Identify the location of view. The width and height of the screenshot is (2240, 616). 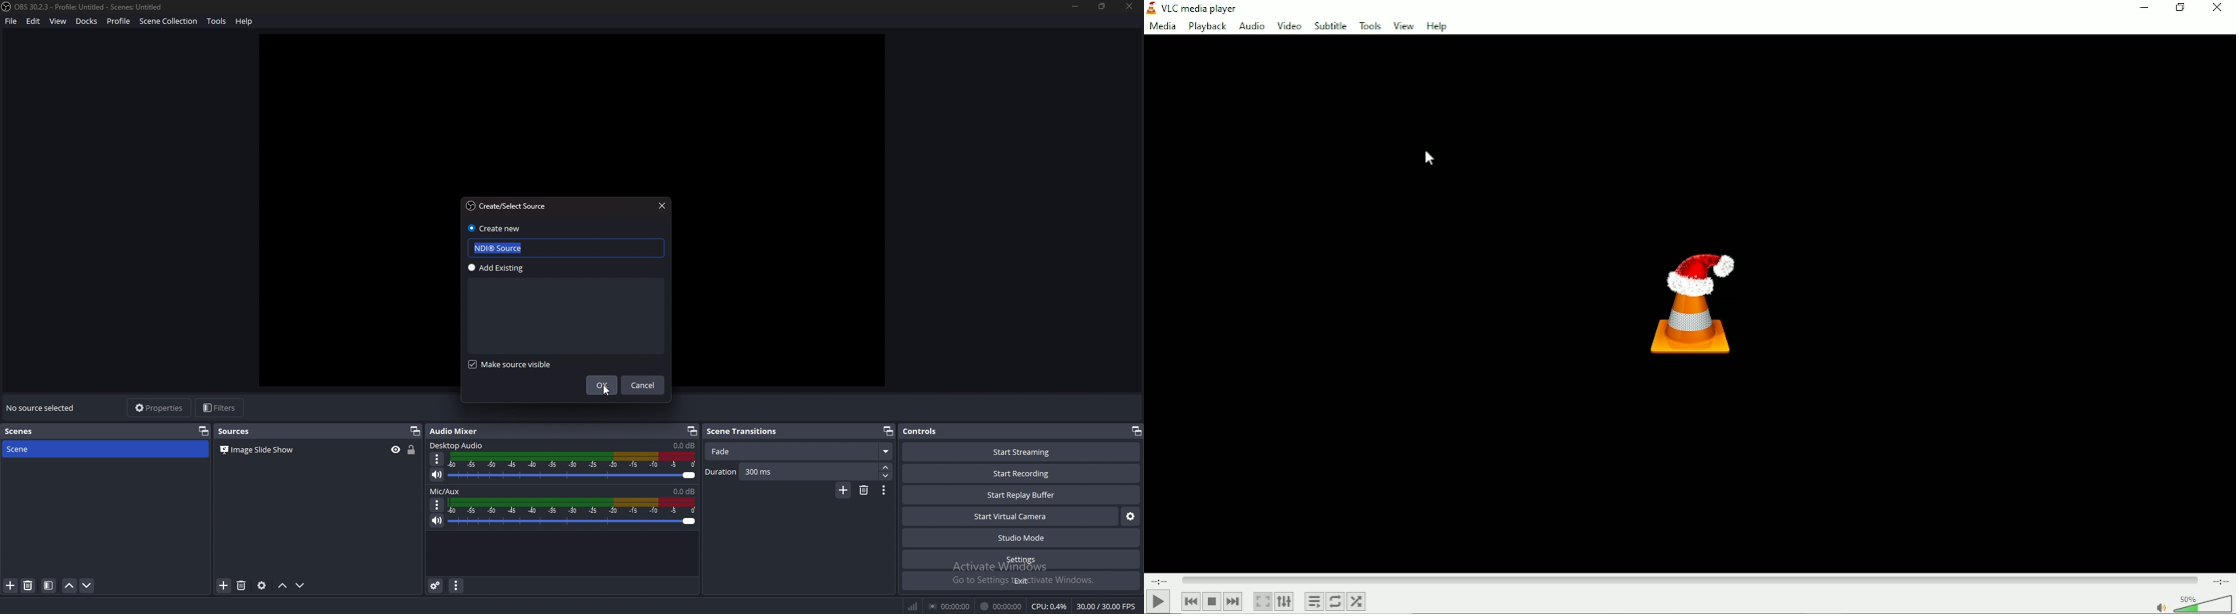
(59, 21).